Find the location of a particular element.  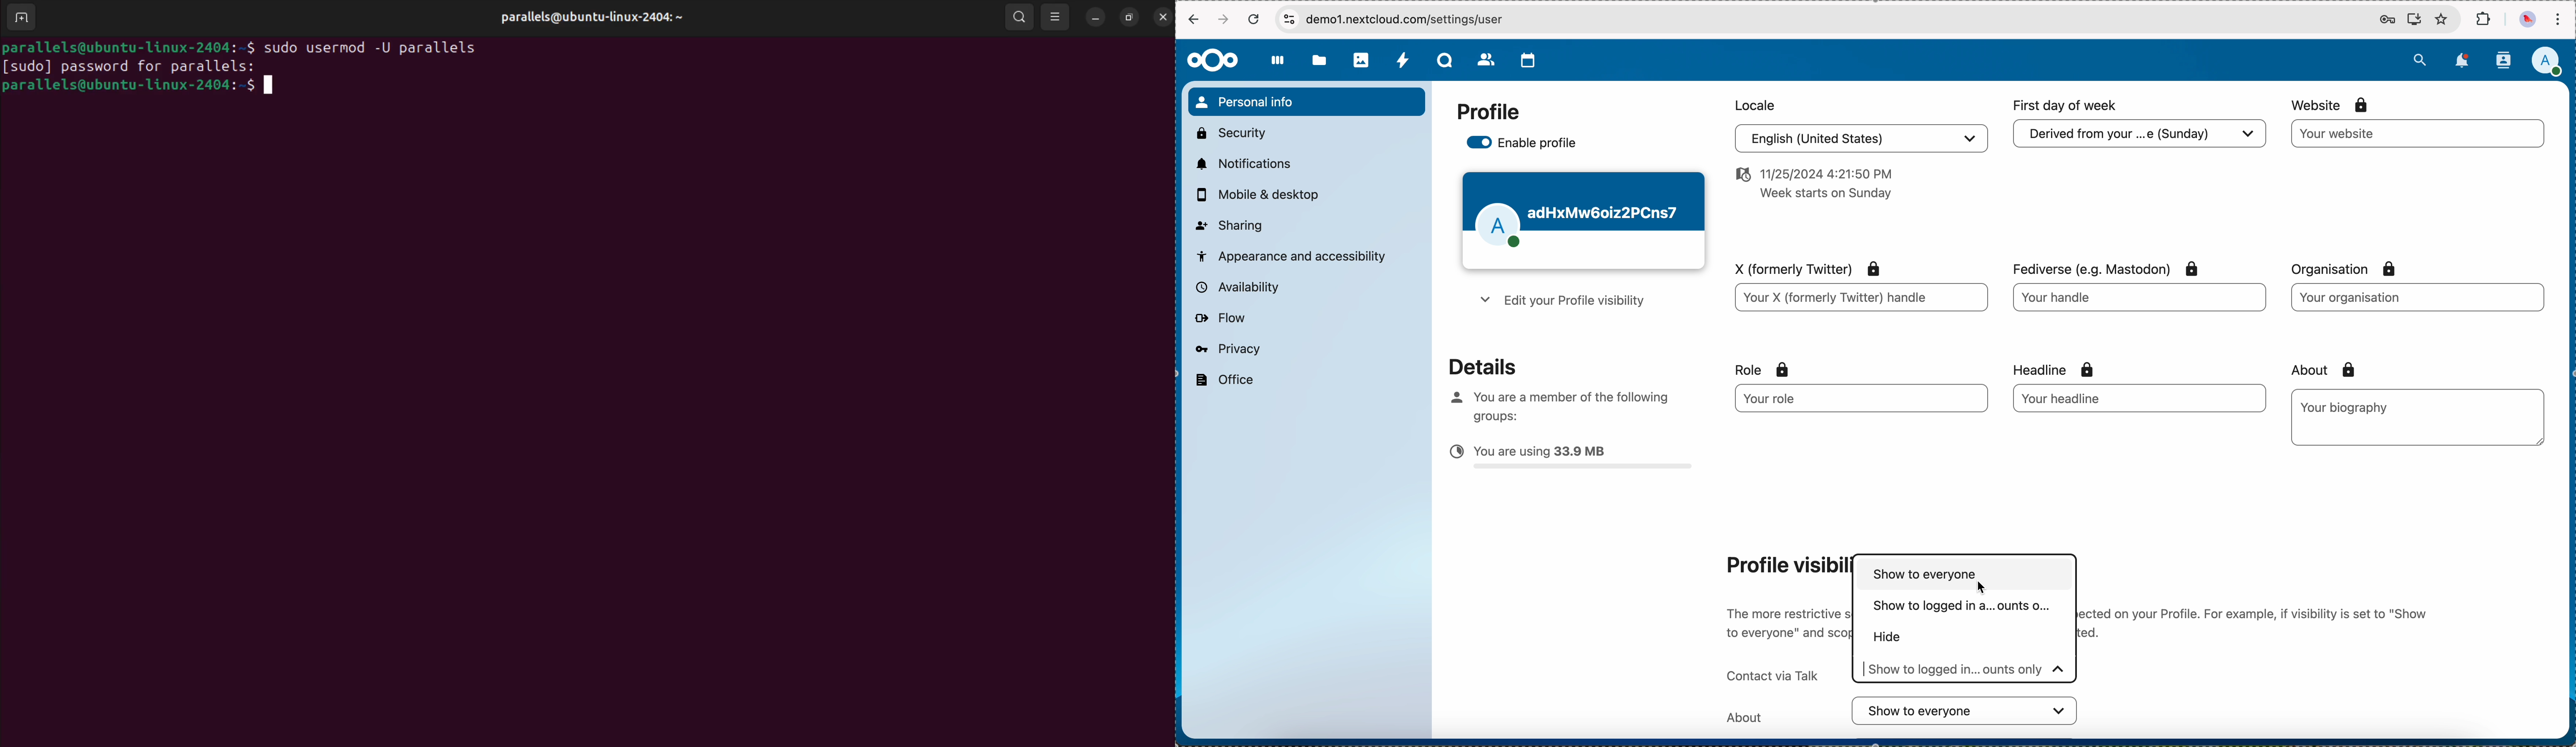

availability is located at coordinates (1235, 286).